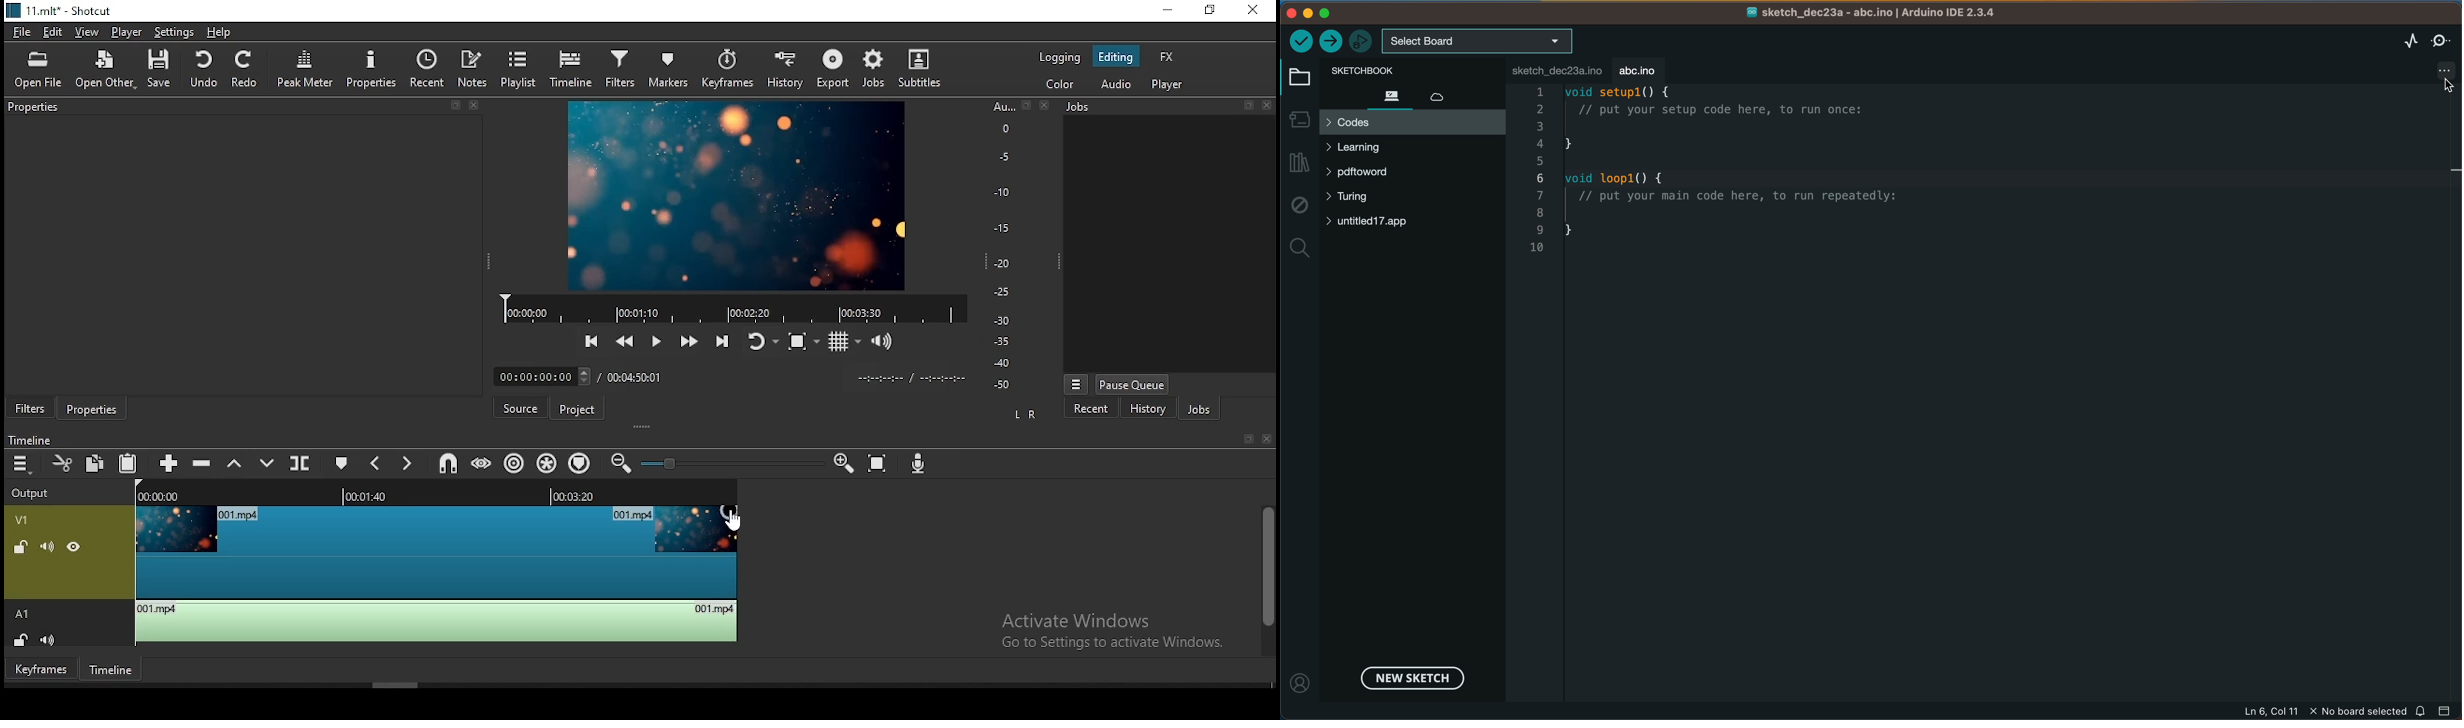 This screenshot has width=2464, height=728. Describe the element at coordinates (727, 65) in the screenshot. I see `keyframes` at that location.